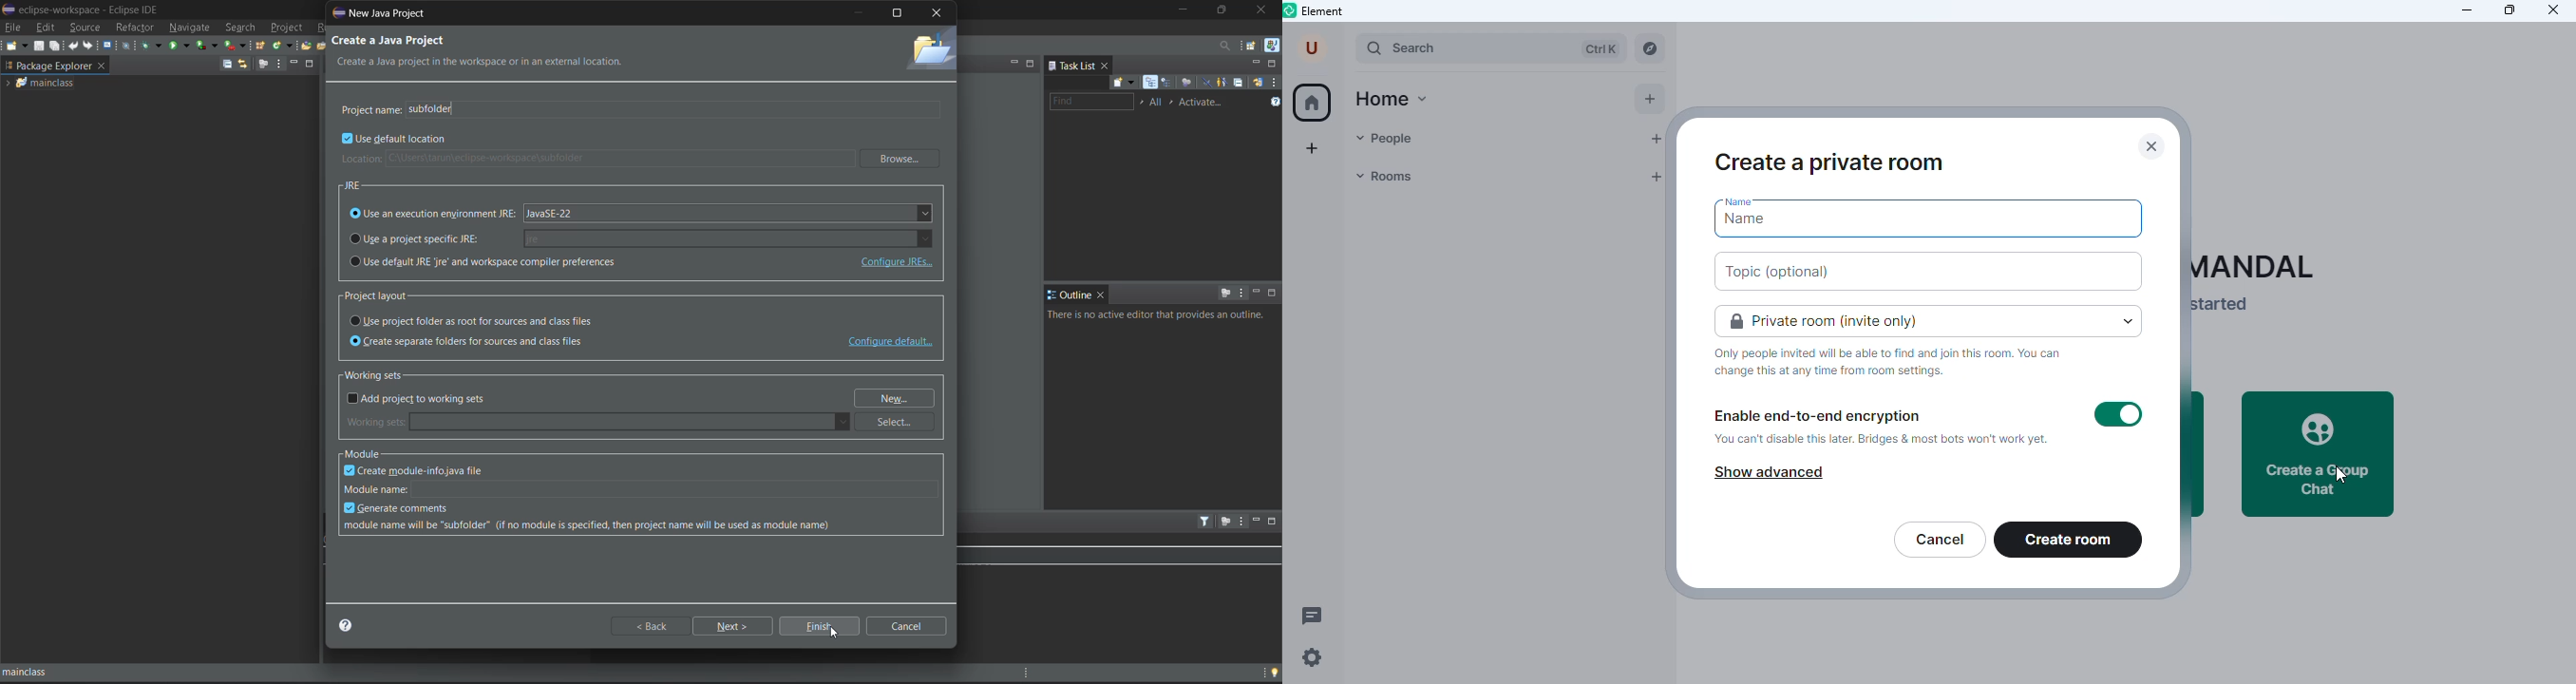  Describe the element at coordinates (1657, 48) in the screenshot. I see `explore rooms` at that location.